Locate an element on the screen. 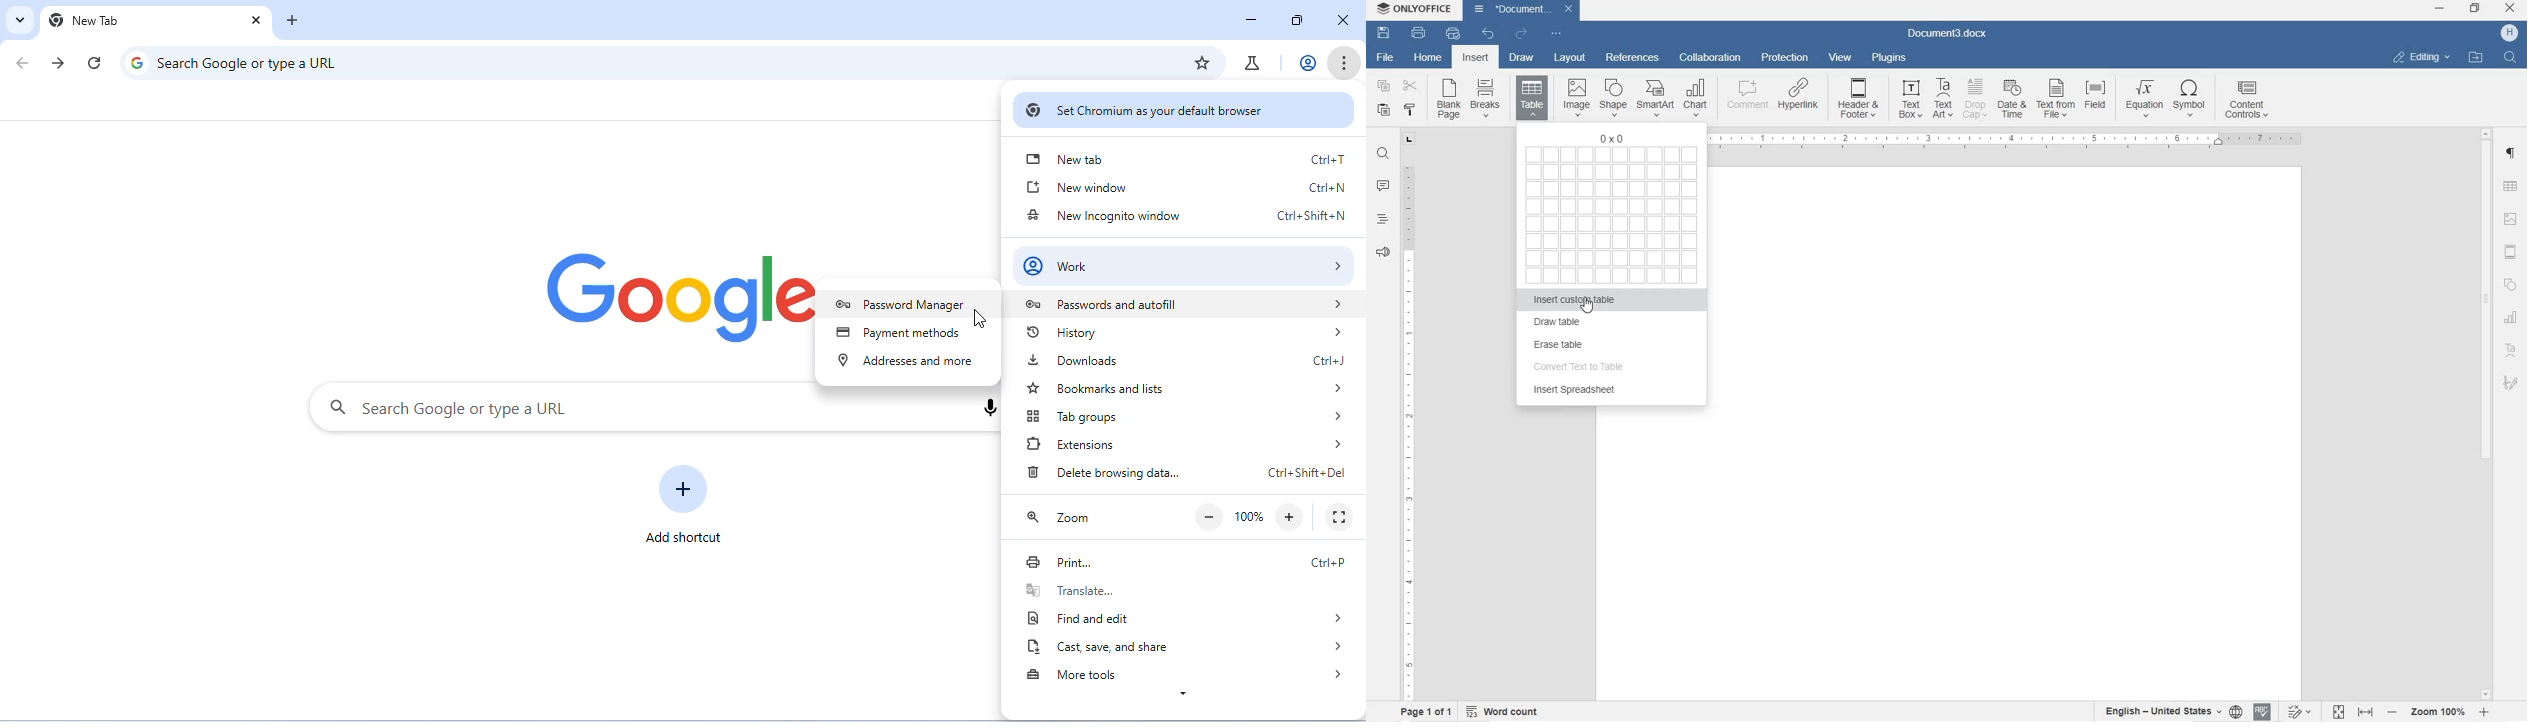  TextBox is located at coordinates (1907, 99).